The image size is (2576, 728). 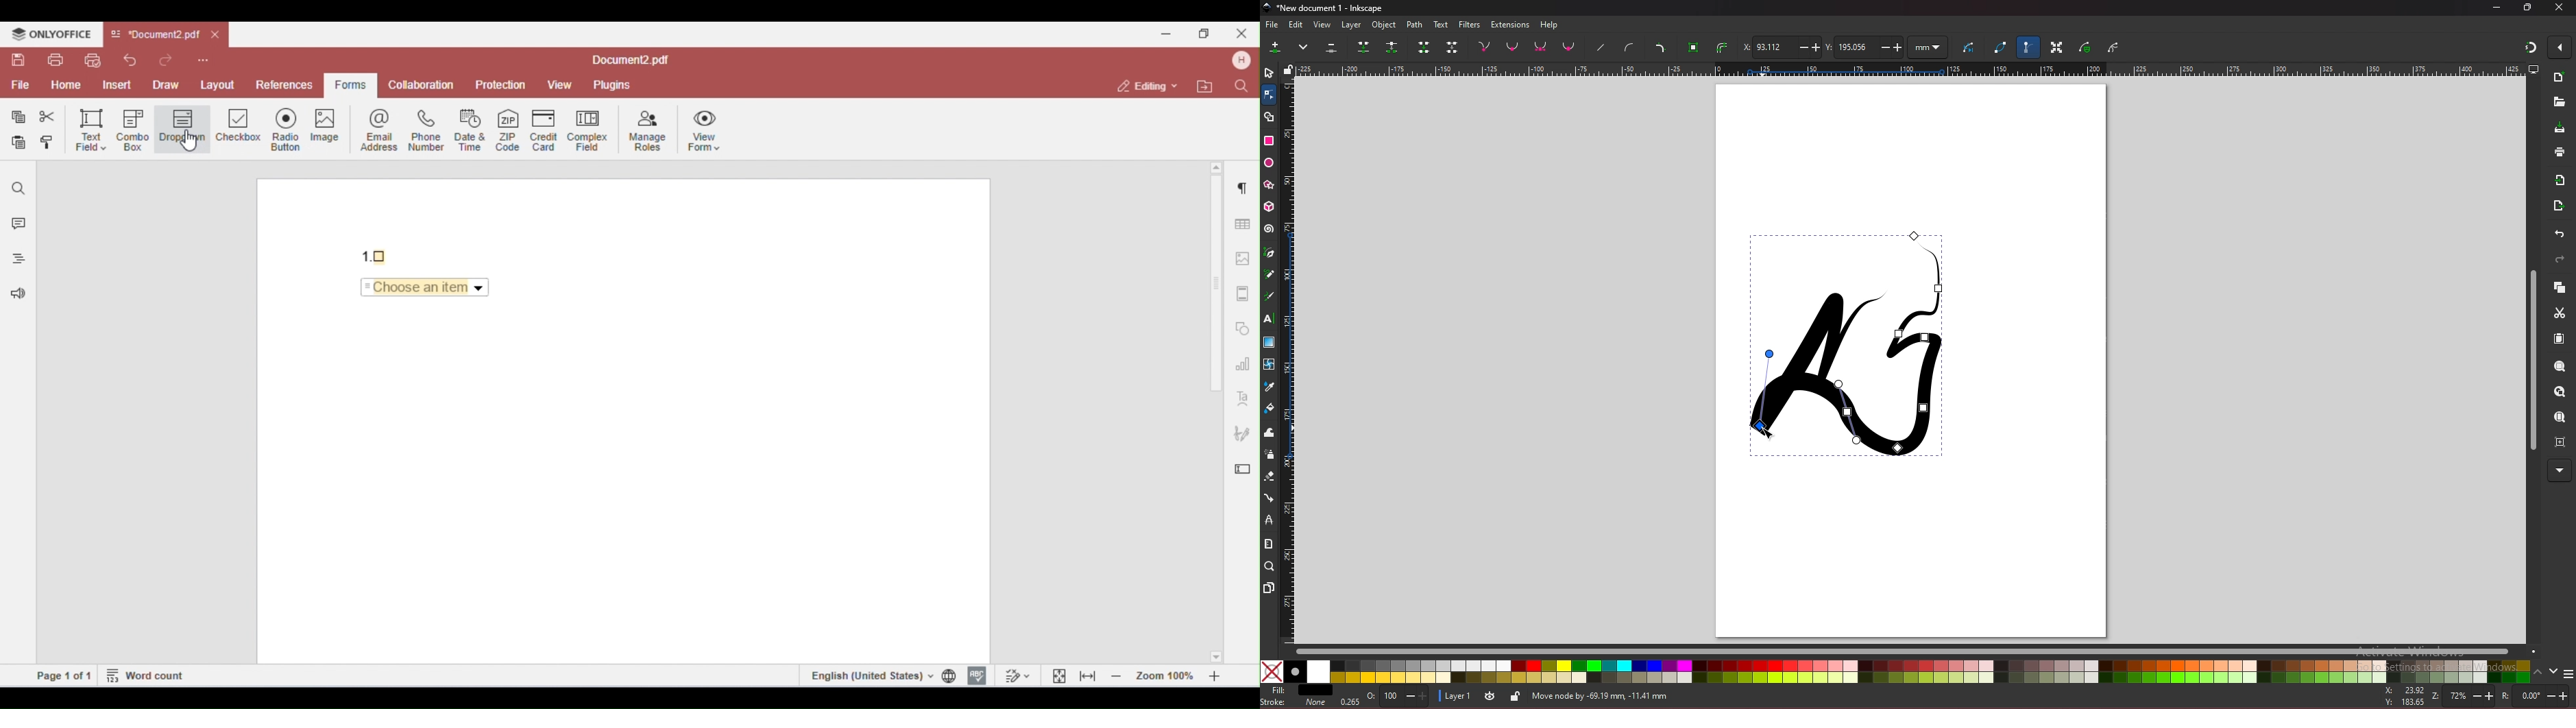 I want to click on cursor, so click(x=1766, y=428).